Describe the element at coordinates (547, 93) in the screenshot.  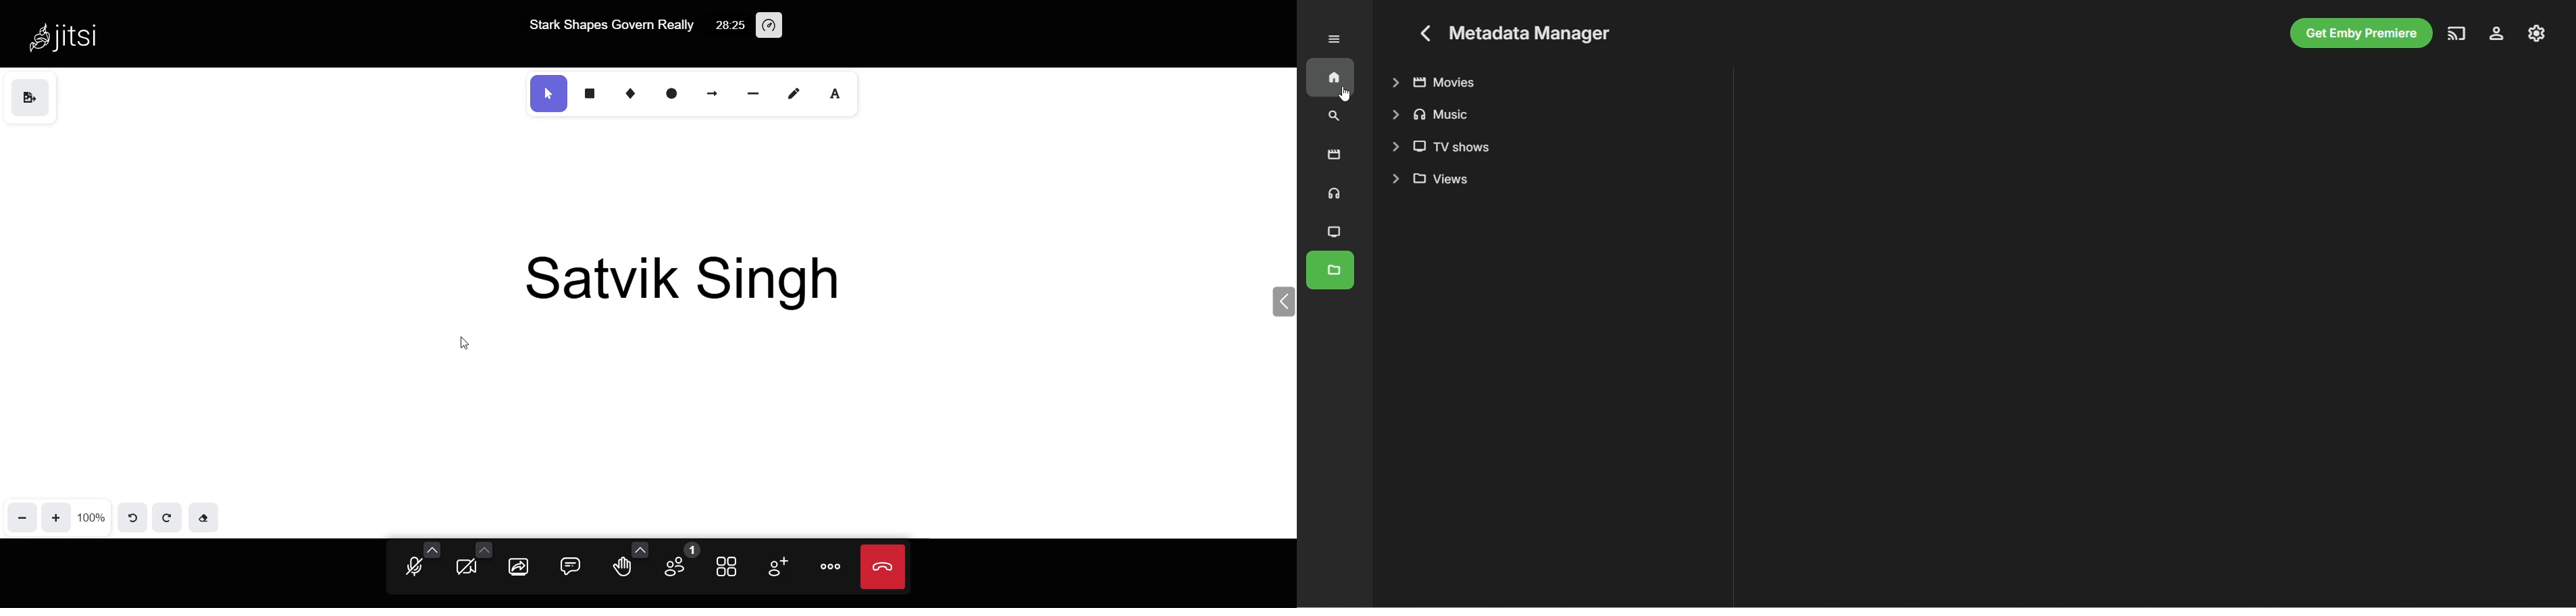
I see `select` at that location.